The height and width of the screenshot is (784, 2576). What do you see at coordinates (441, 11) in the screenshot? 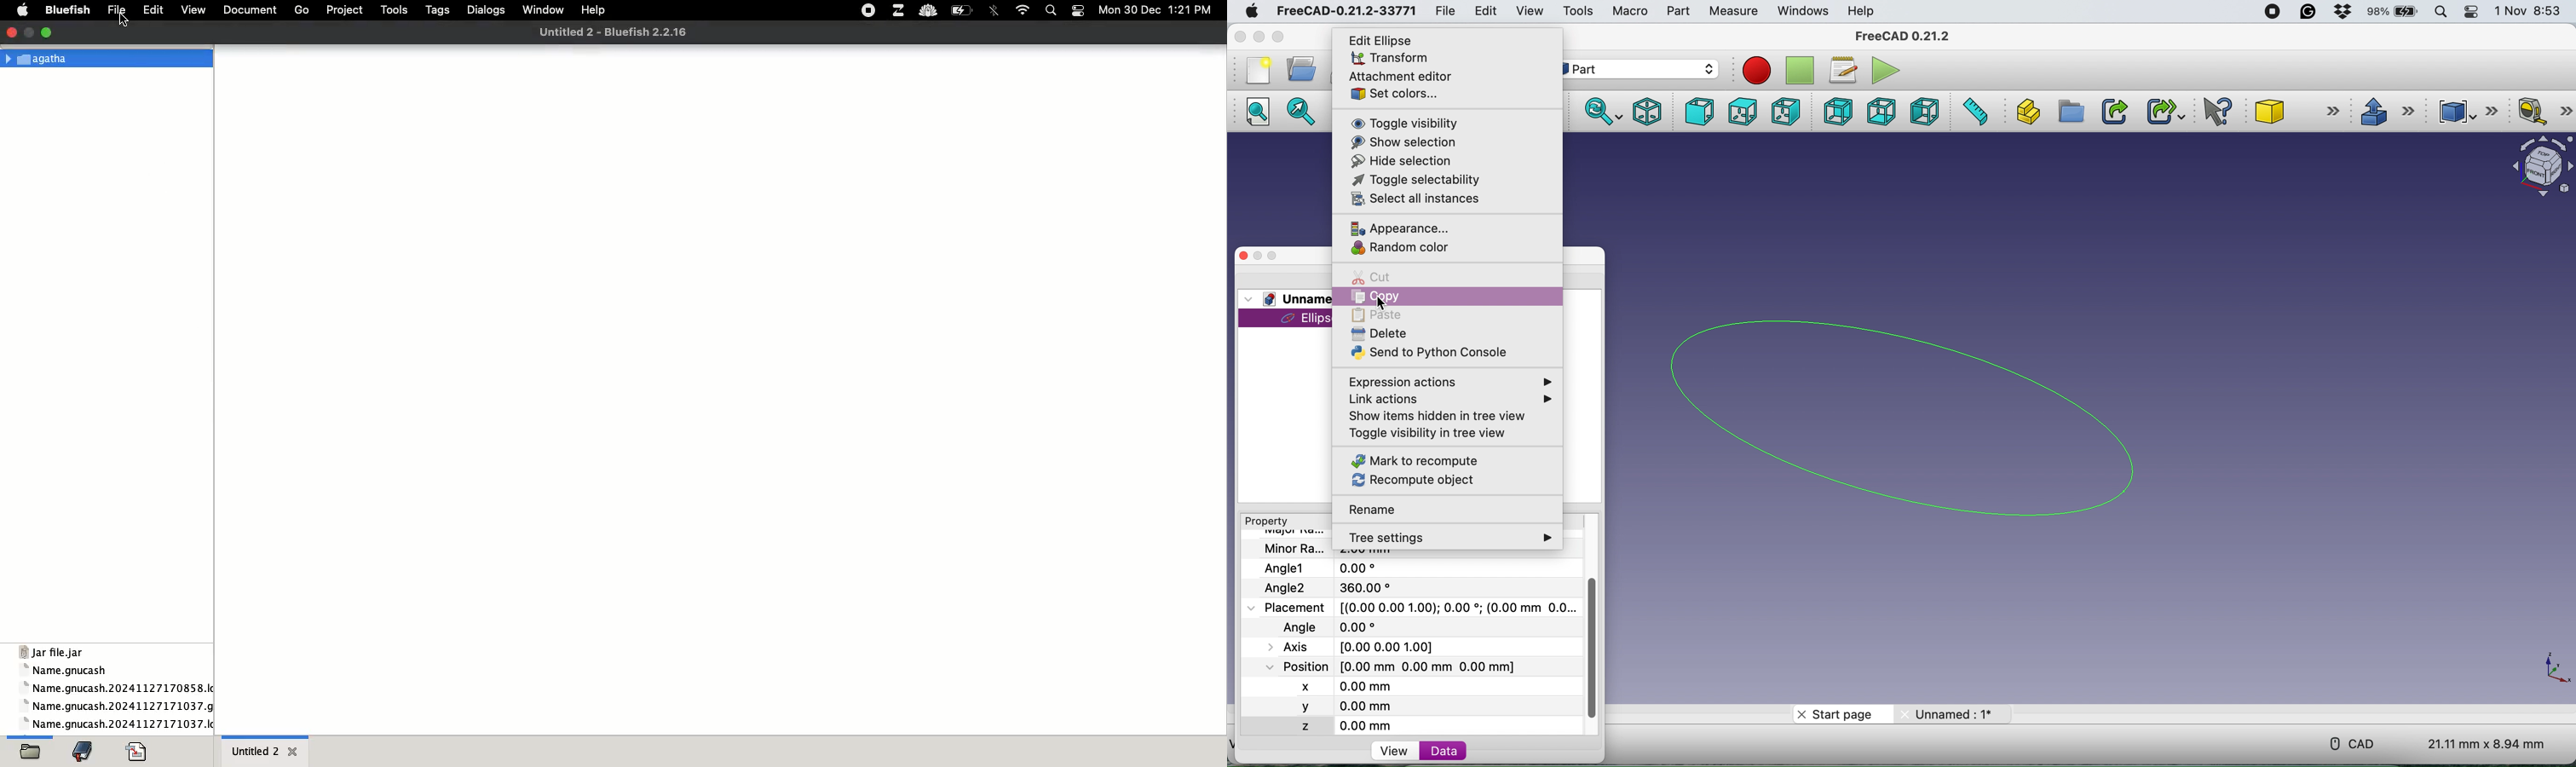
I see `tags` at bounding box center [441, 11].